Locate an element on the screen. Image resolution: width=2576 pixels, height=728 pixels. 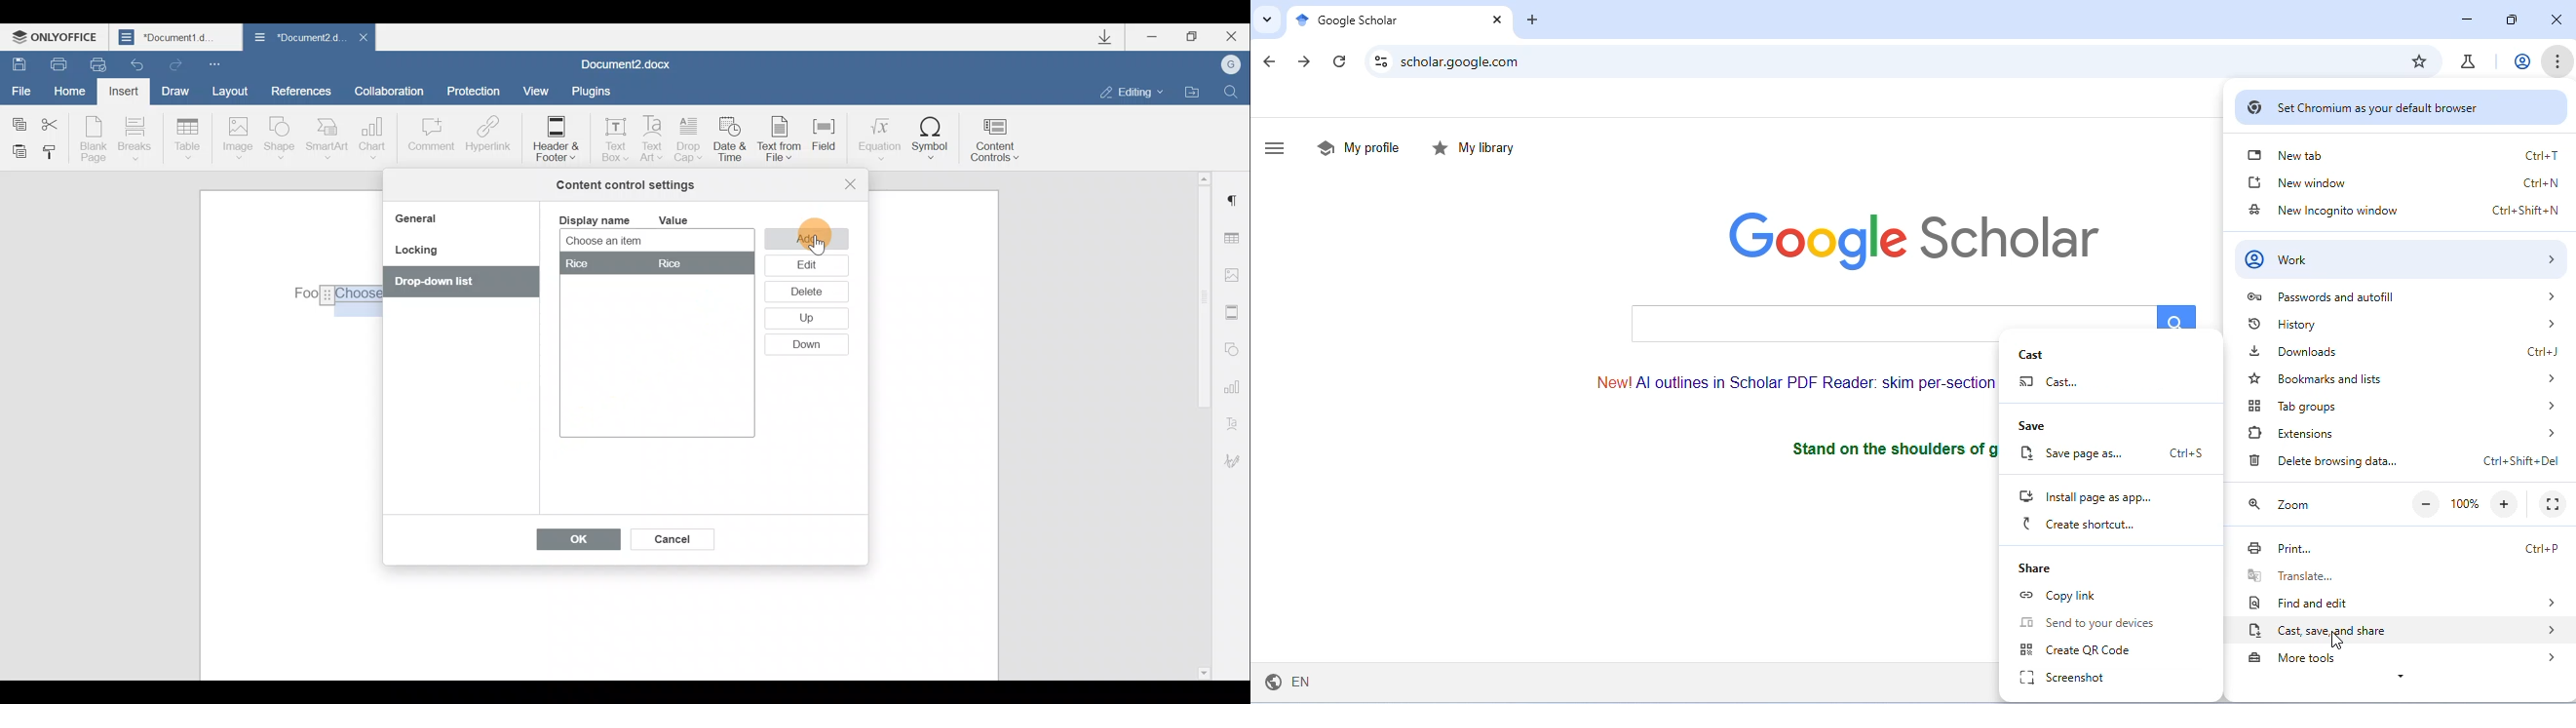
Hyperlink is located at coordinates (485, 136).